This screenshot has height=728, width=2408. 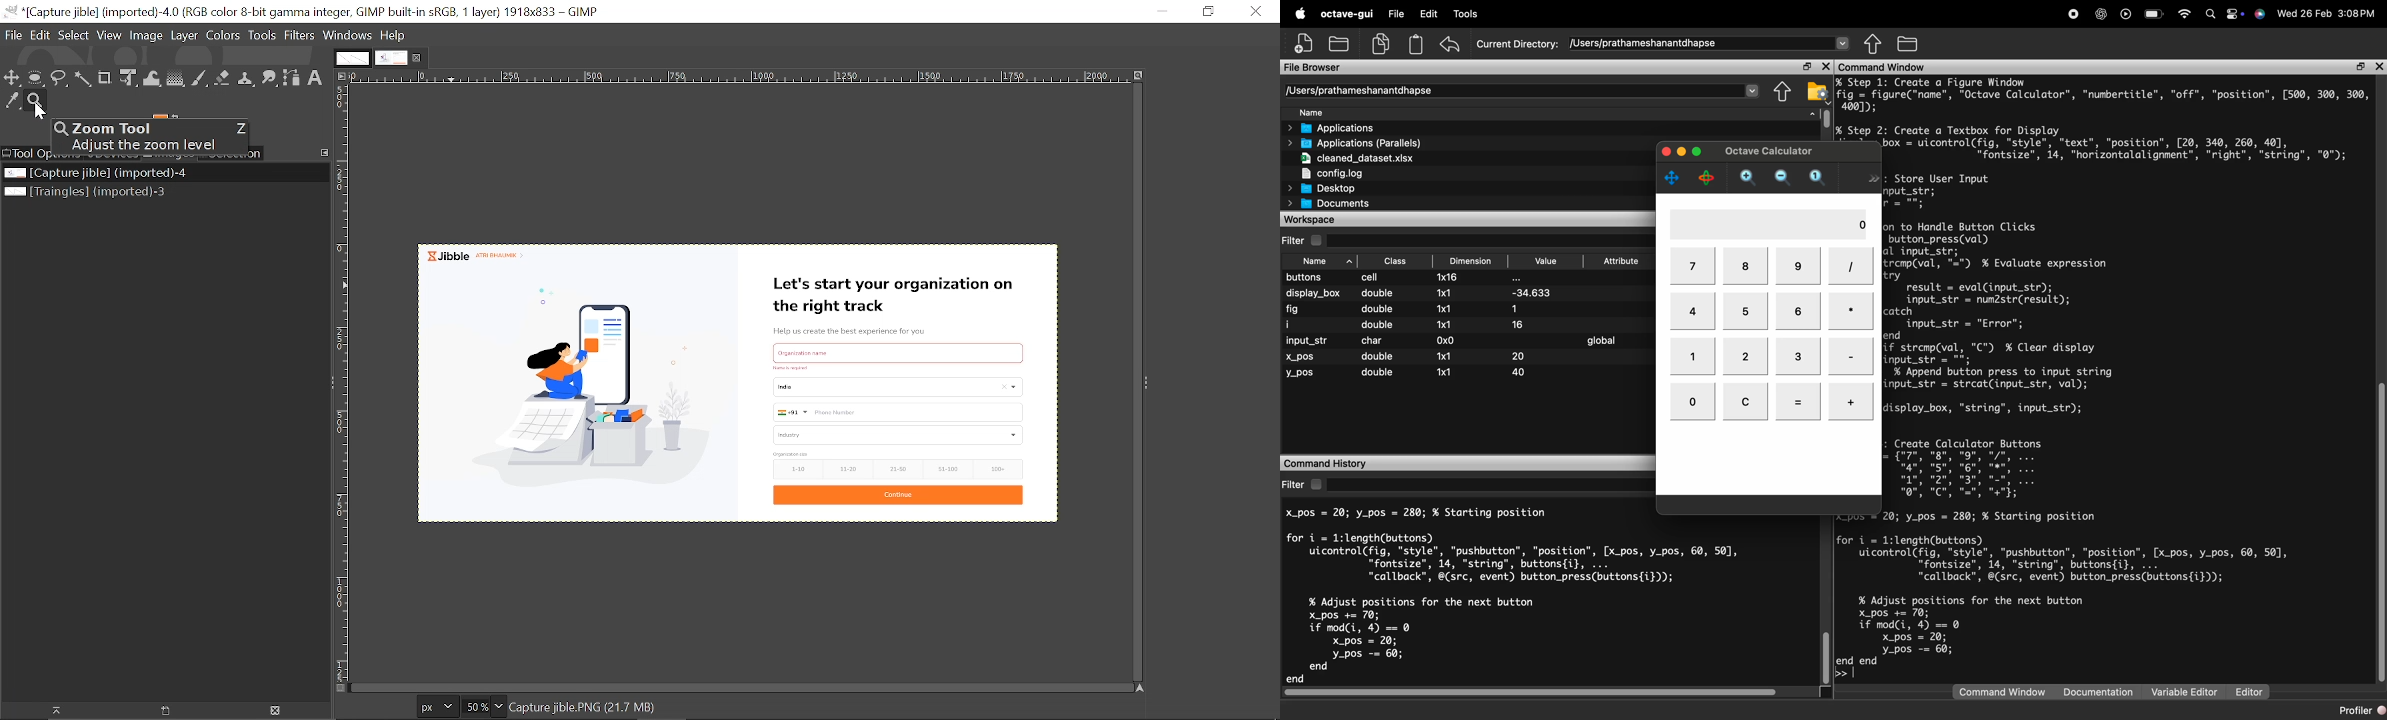 What do you see at coordinates (2185, 12) in the screenshot?
I see `wifi` at bounding box center [2185, 12].